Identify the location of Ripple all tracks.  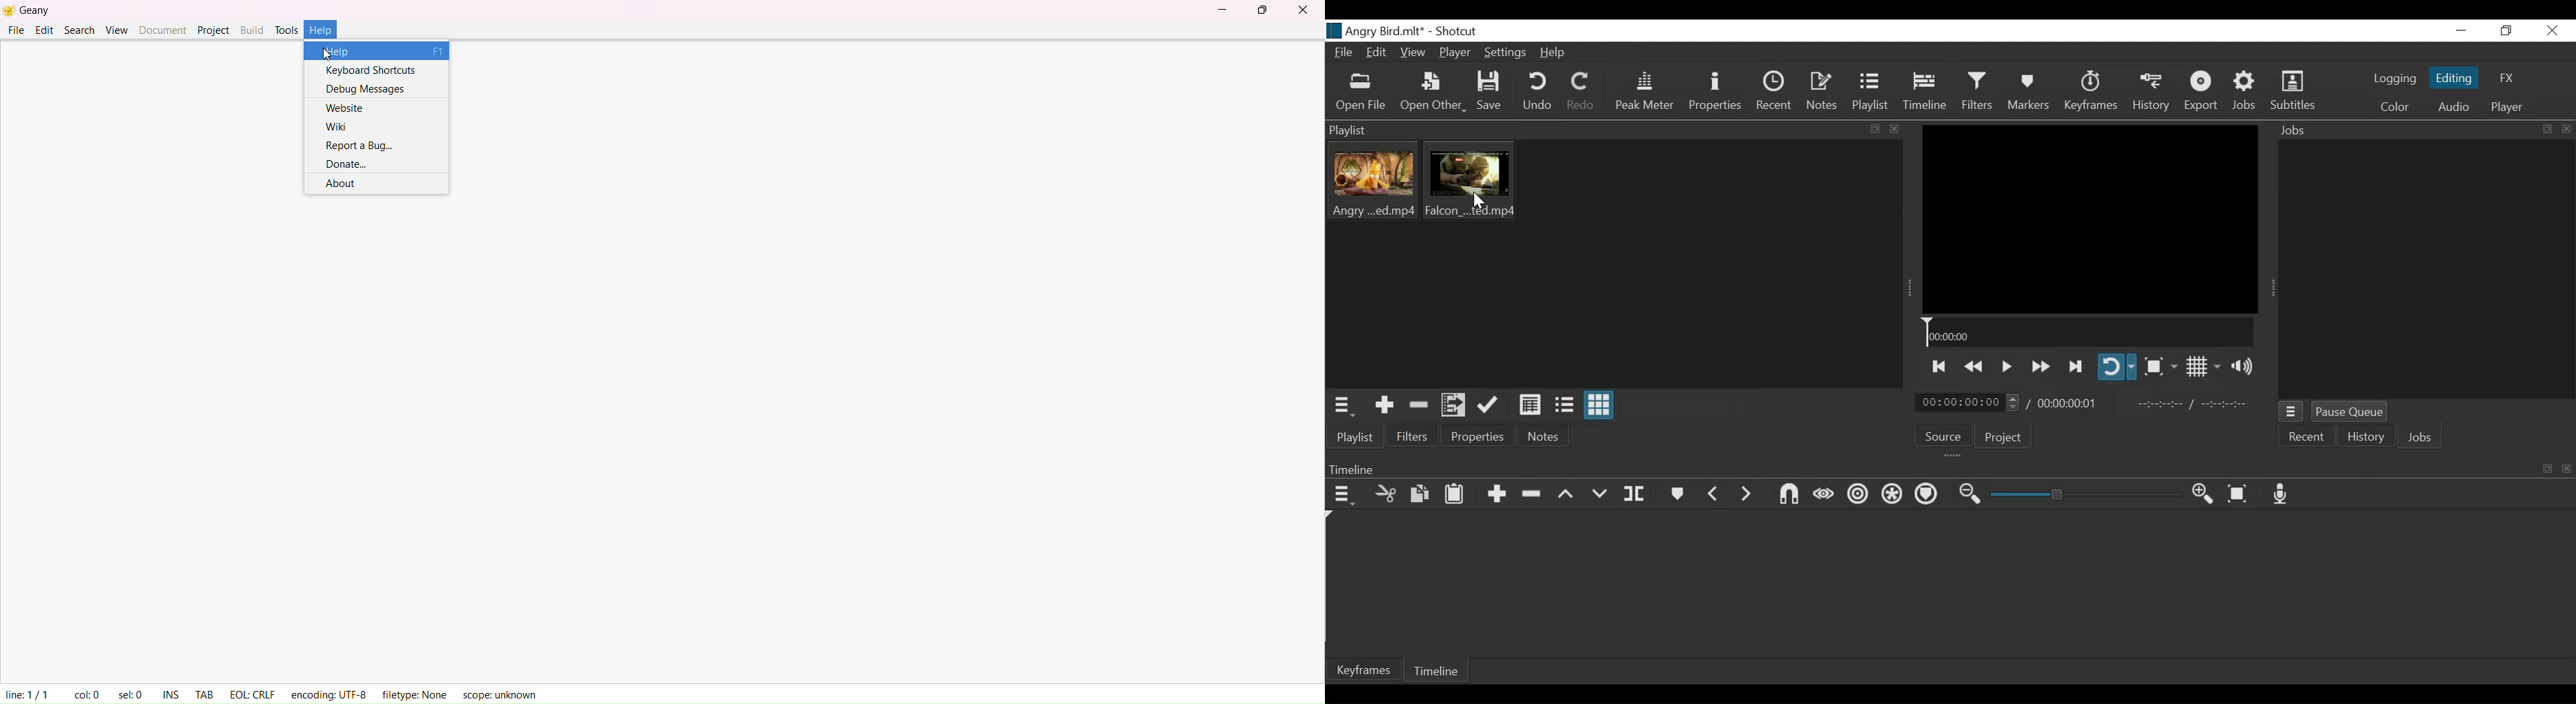
(1893, 495).